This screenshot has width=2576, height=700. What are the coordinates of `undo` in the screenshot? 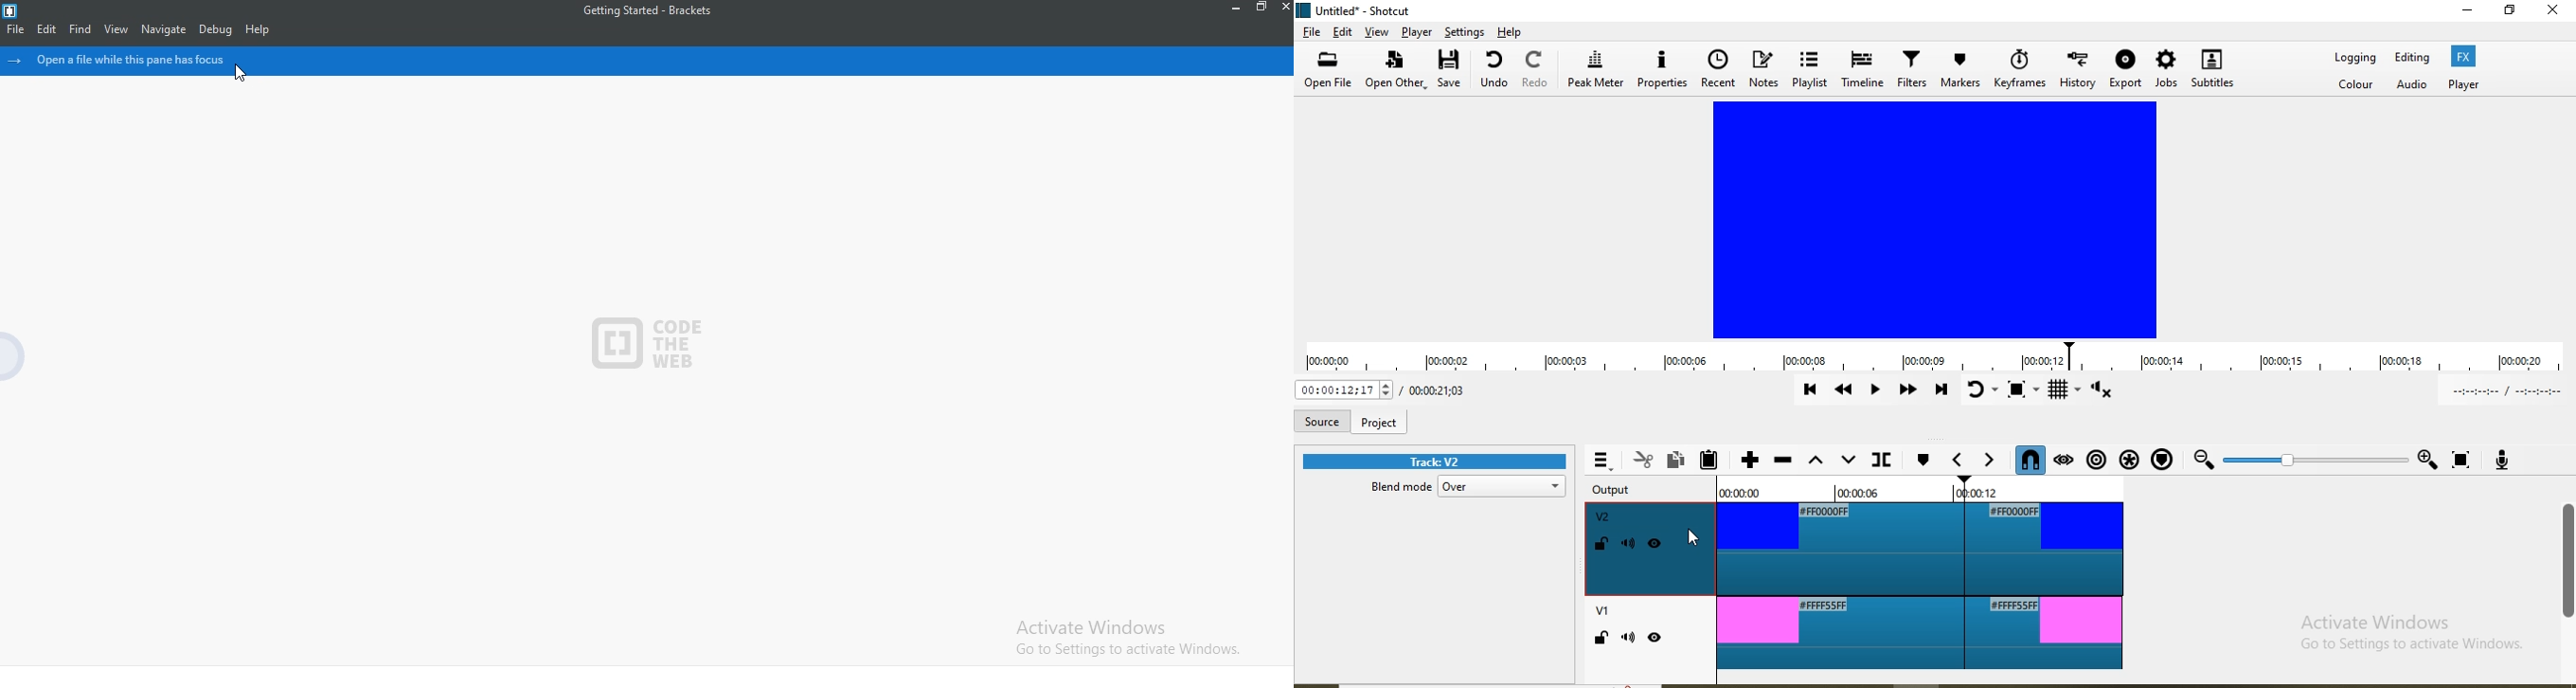 It's located at (1495, 72).